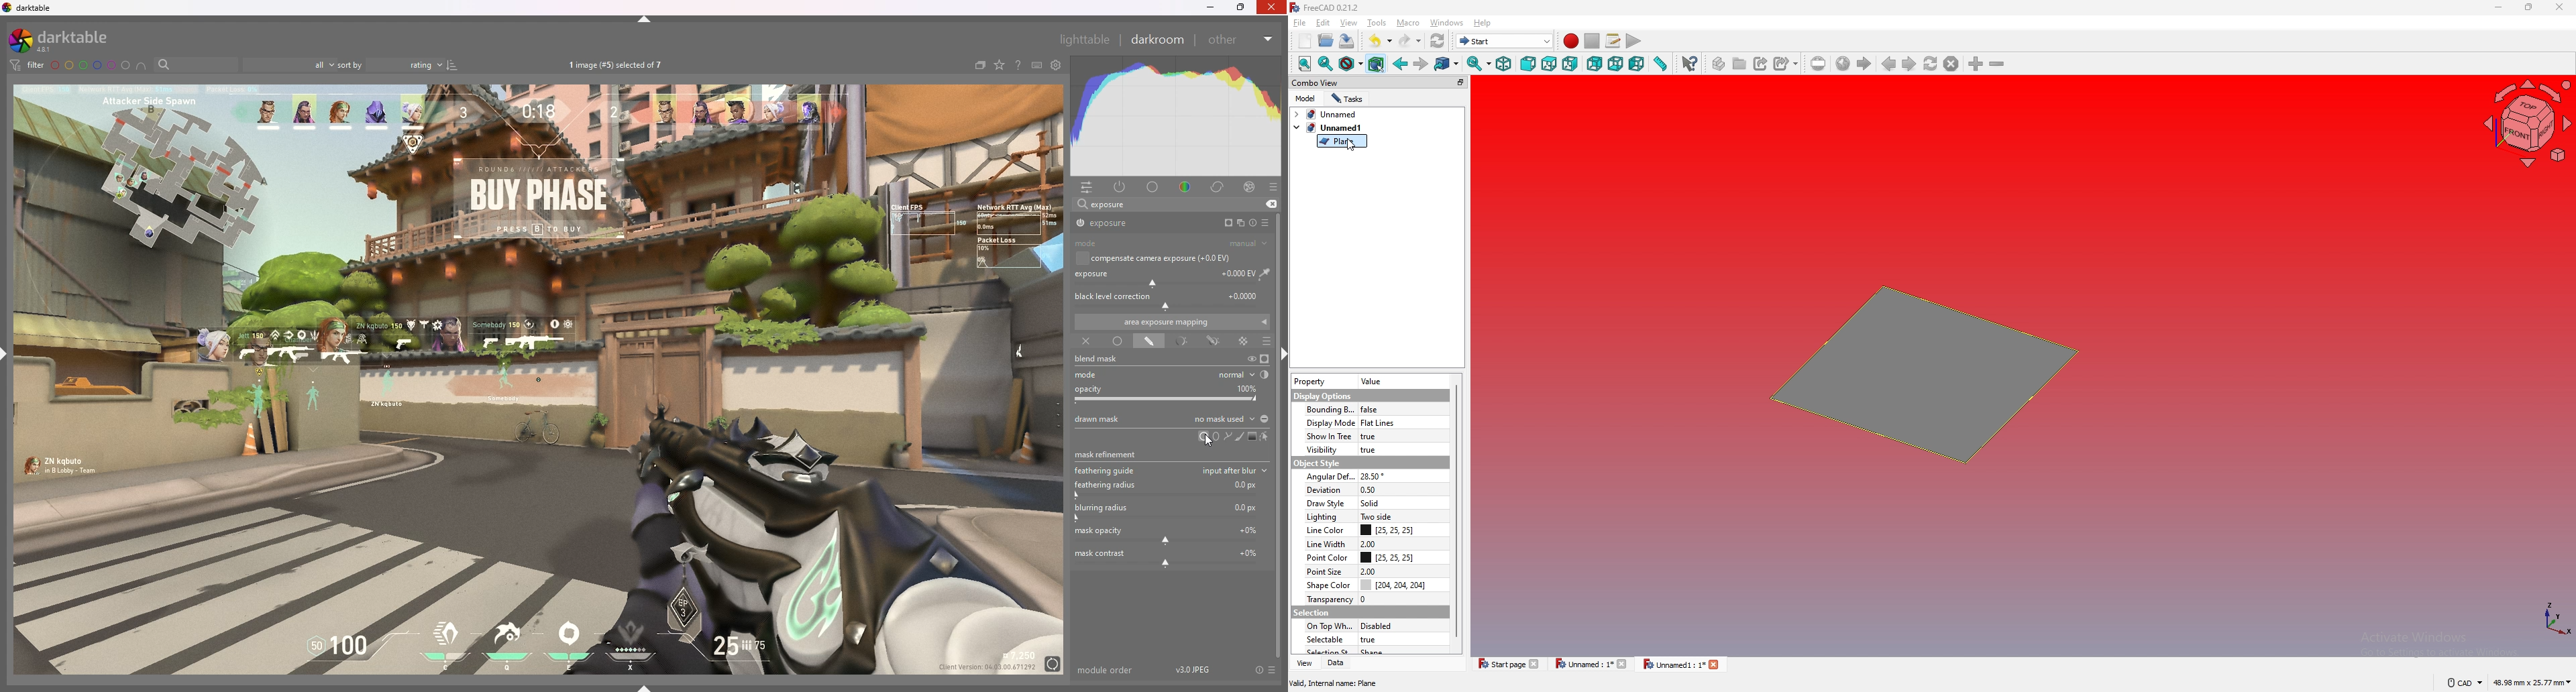  I want to click on [25, 25, 25], so click(1391, 557).